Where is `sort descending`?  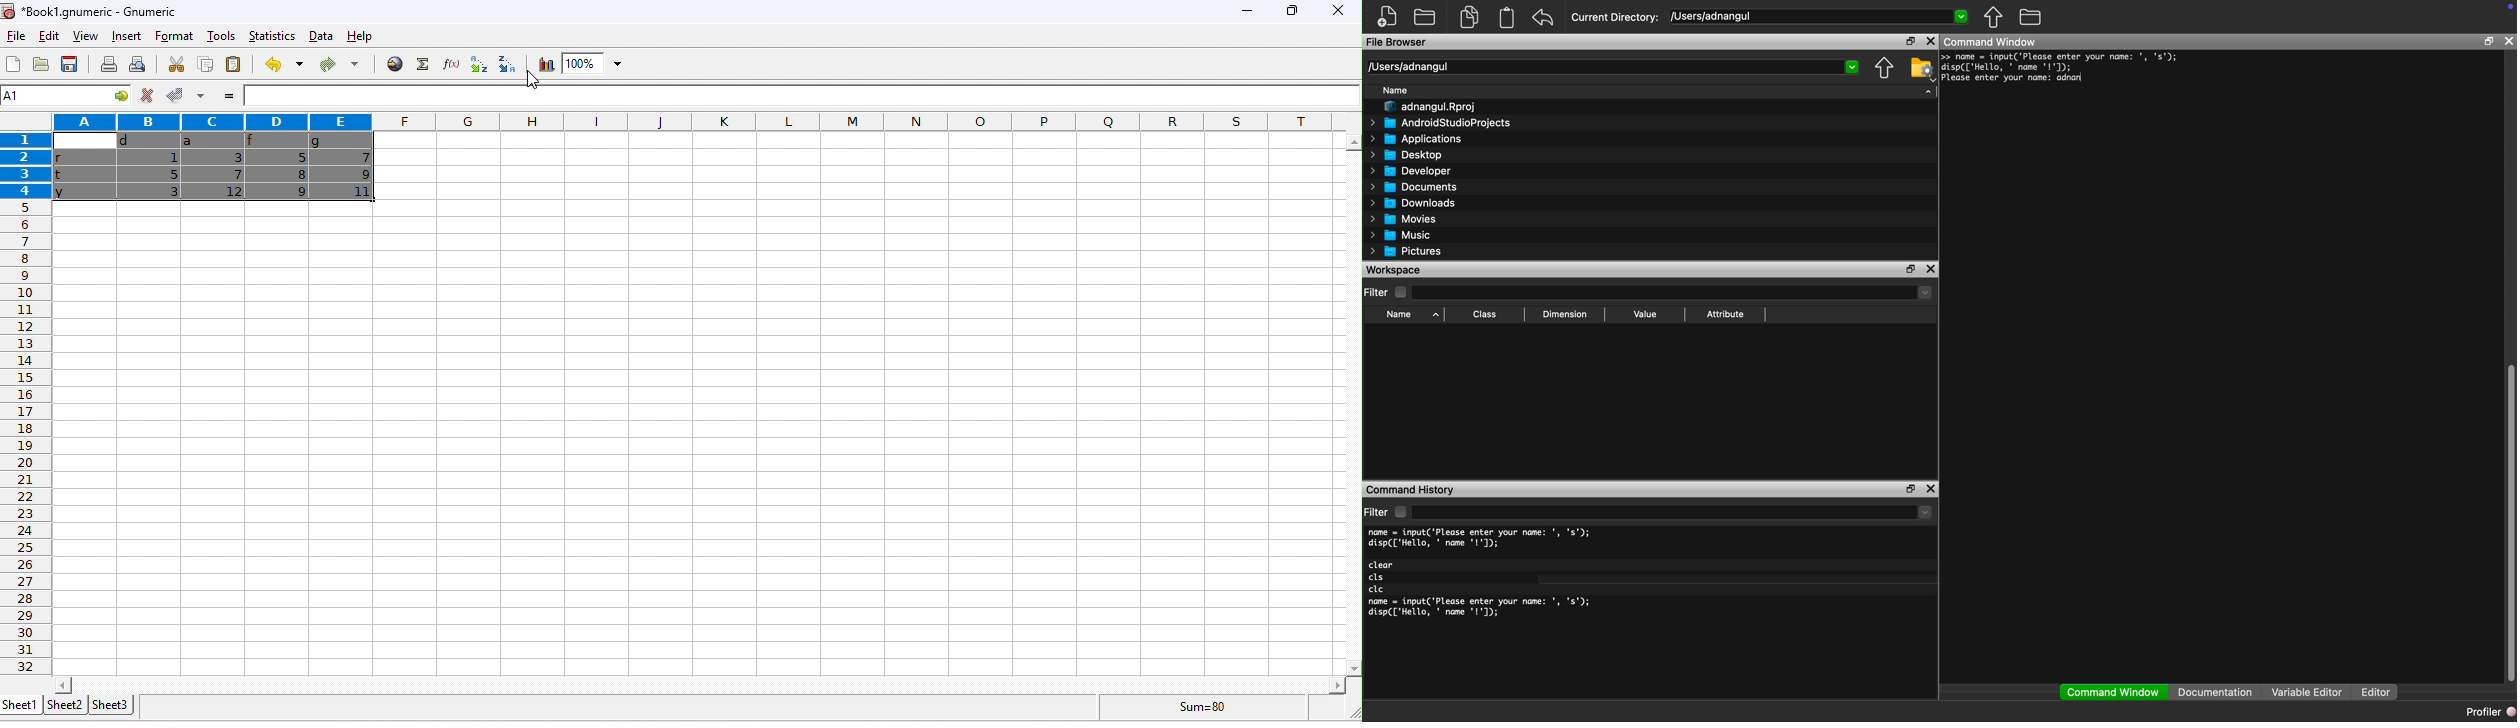
sort descending is located at coordinates (509, 63).